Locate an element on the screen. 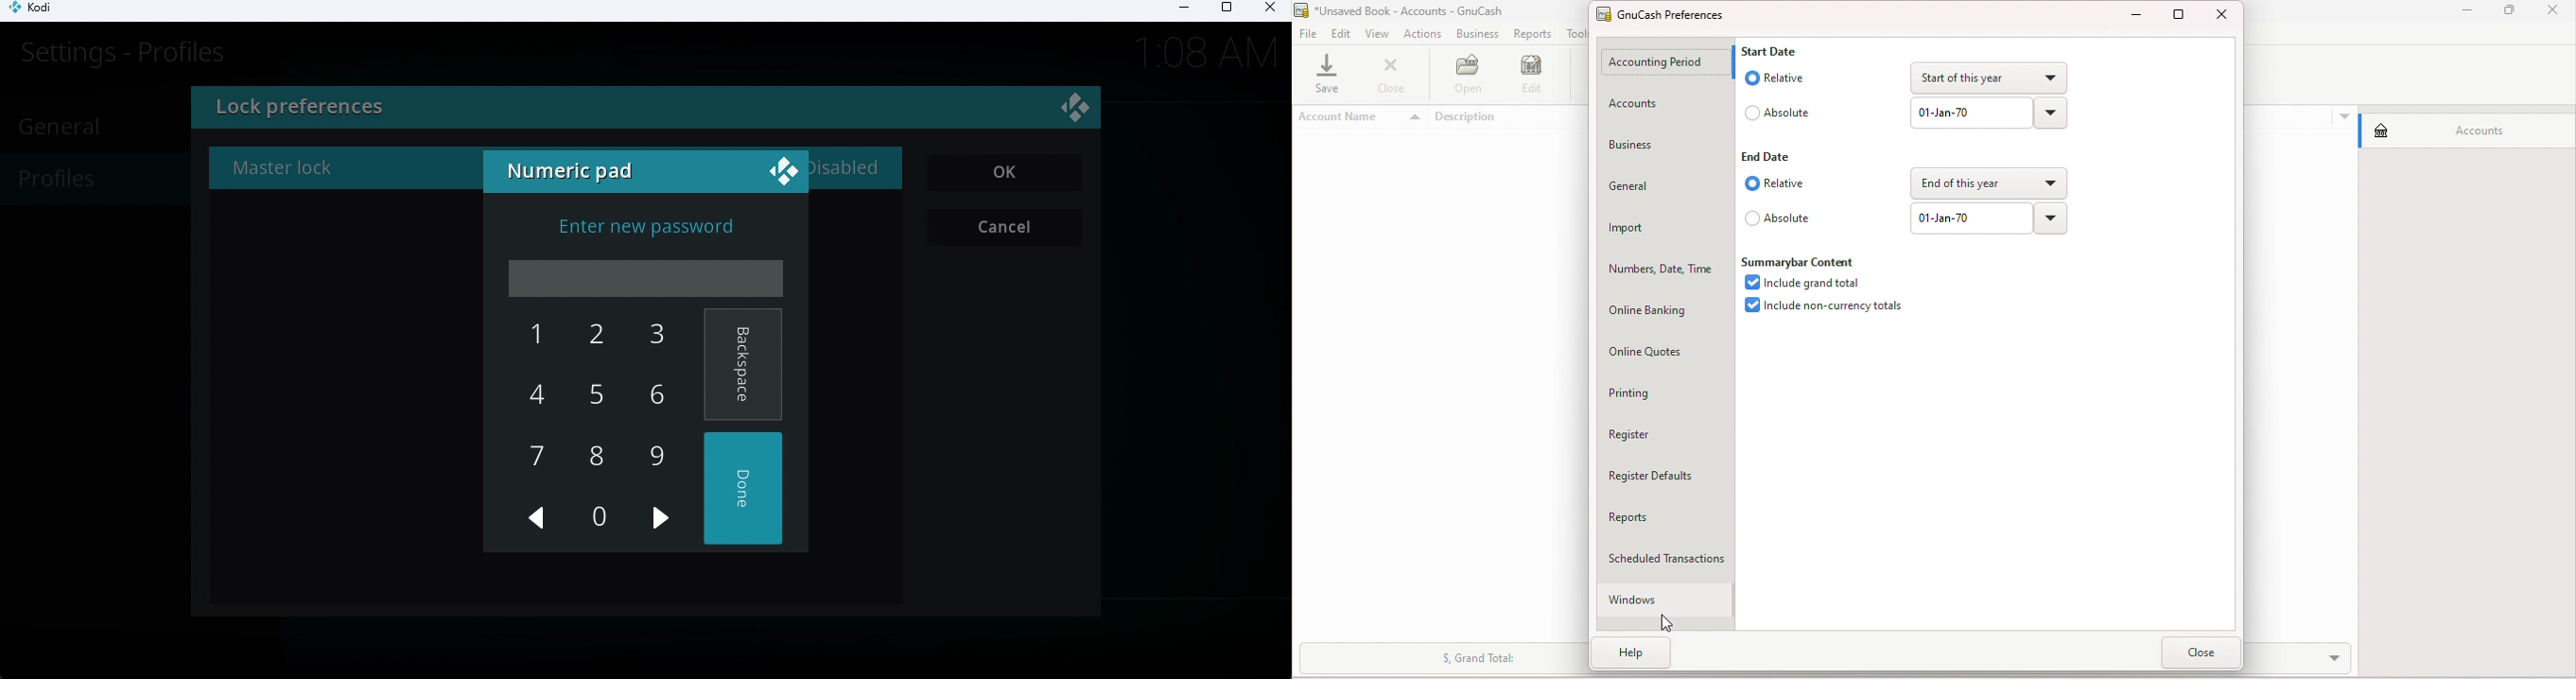  Accounts is located at coordinates (1656, 103).